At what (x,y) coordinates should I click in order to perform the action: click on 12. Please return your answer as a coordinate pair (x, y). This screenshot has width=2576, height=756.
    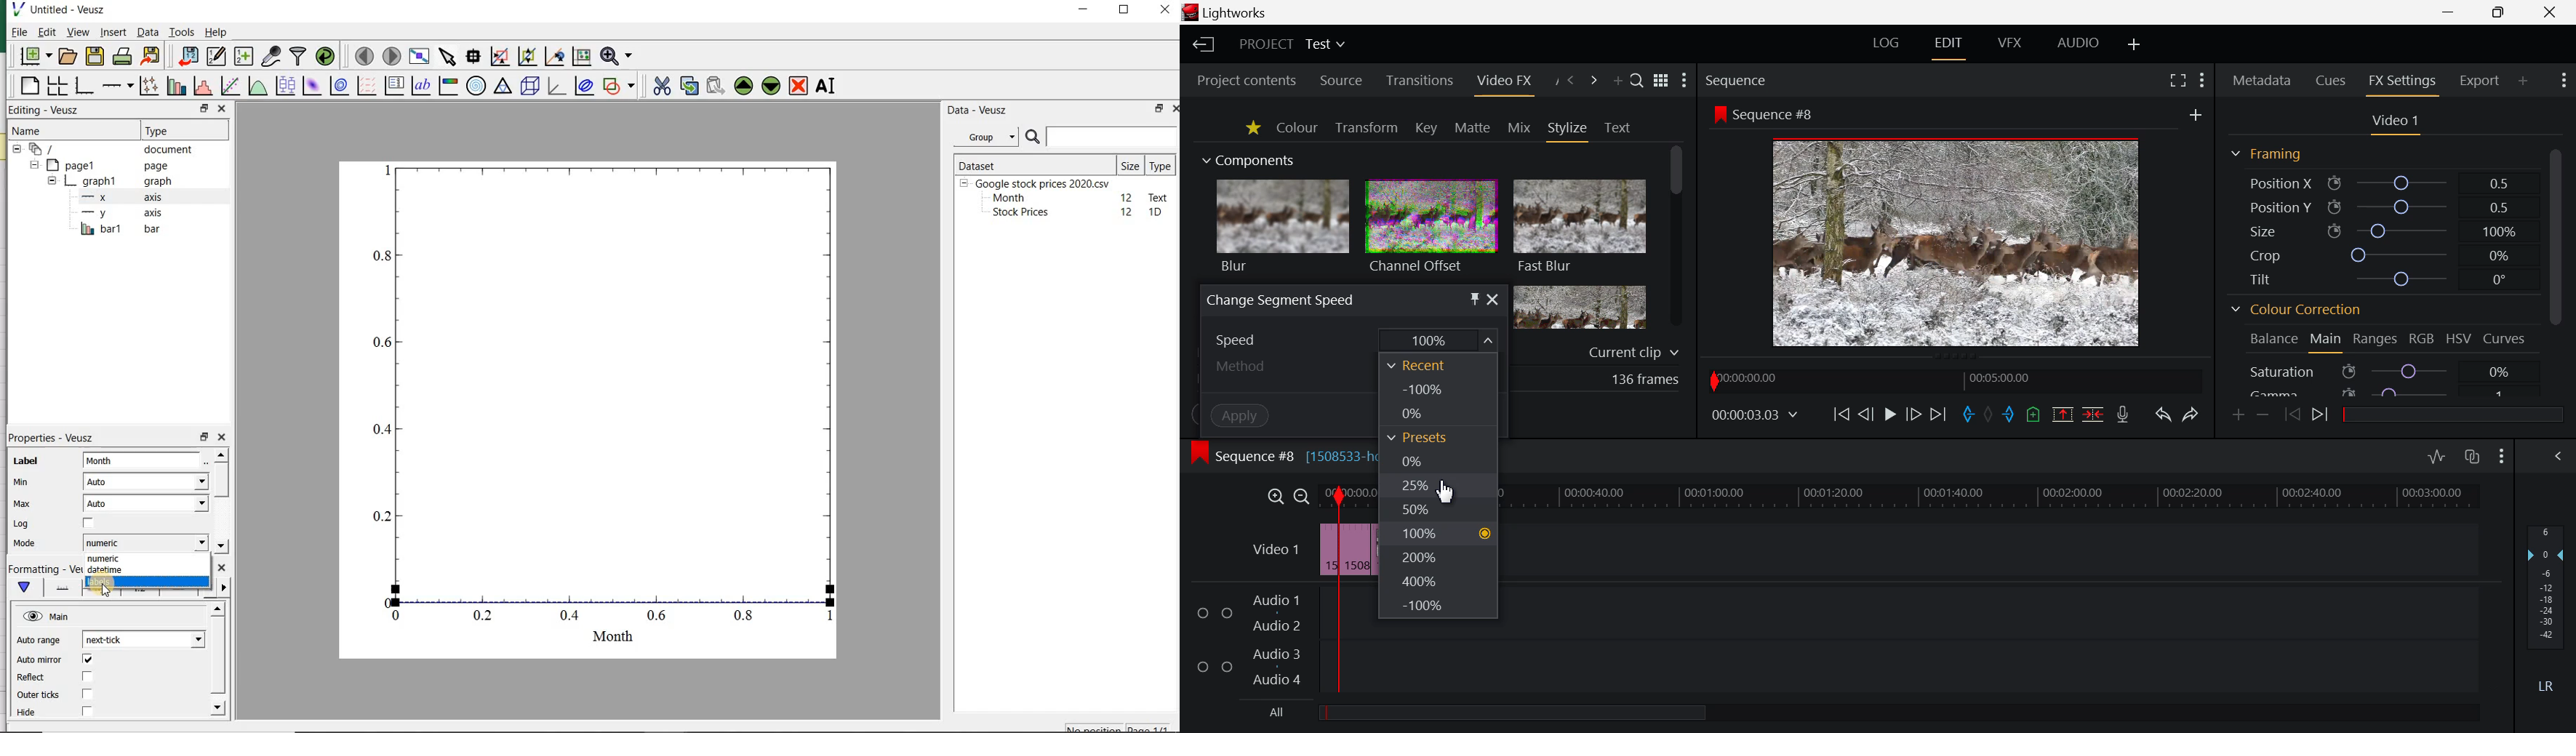
    Looking at the image, I should click on (1127, 197).